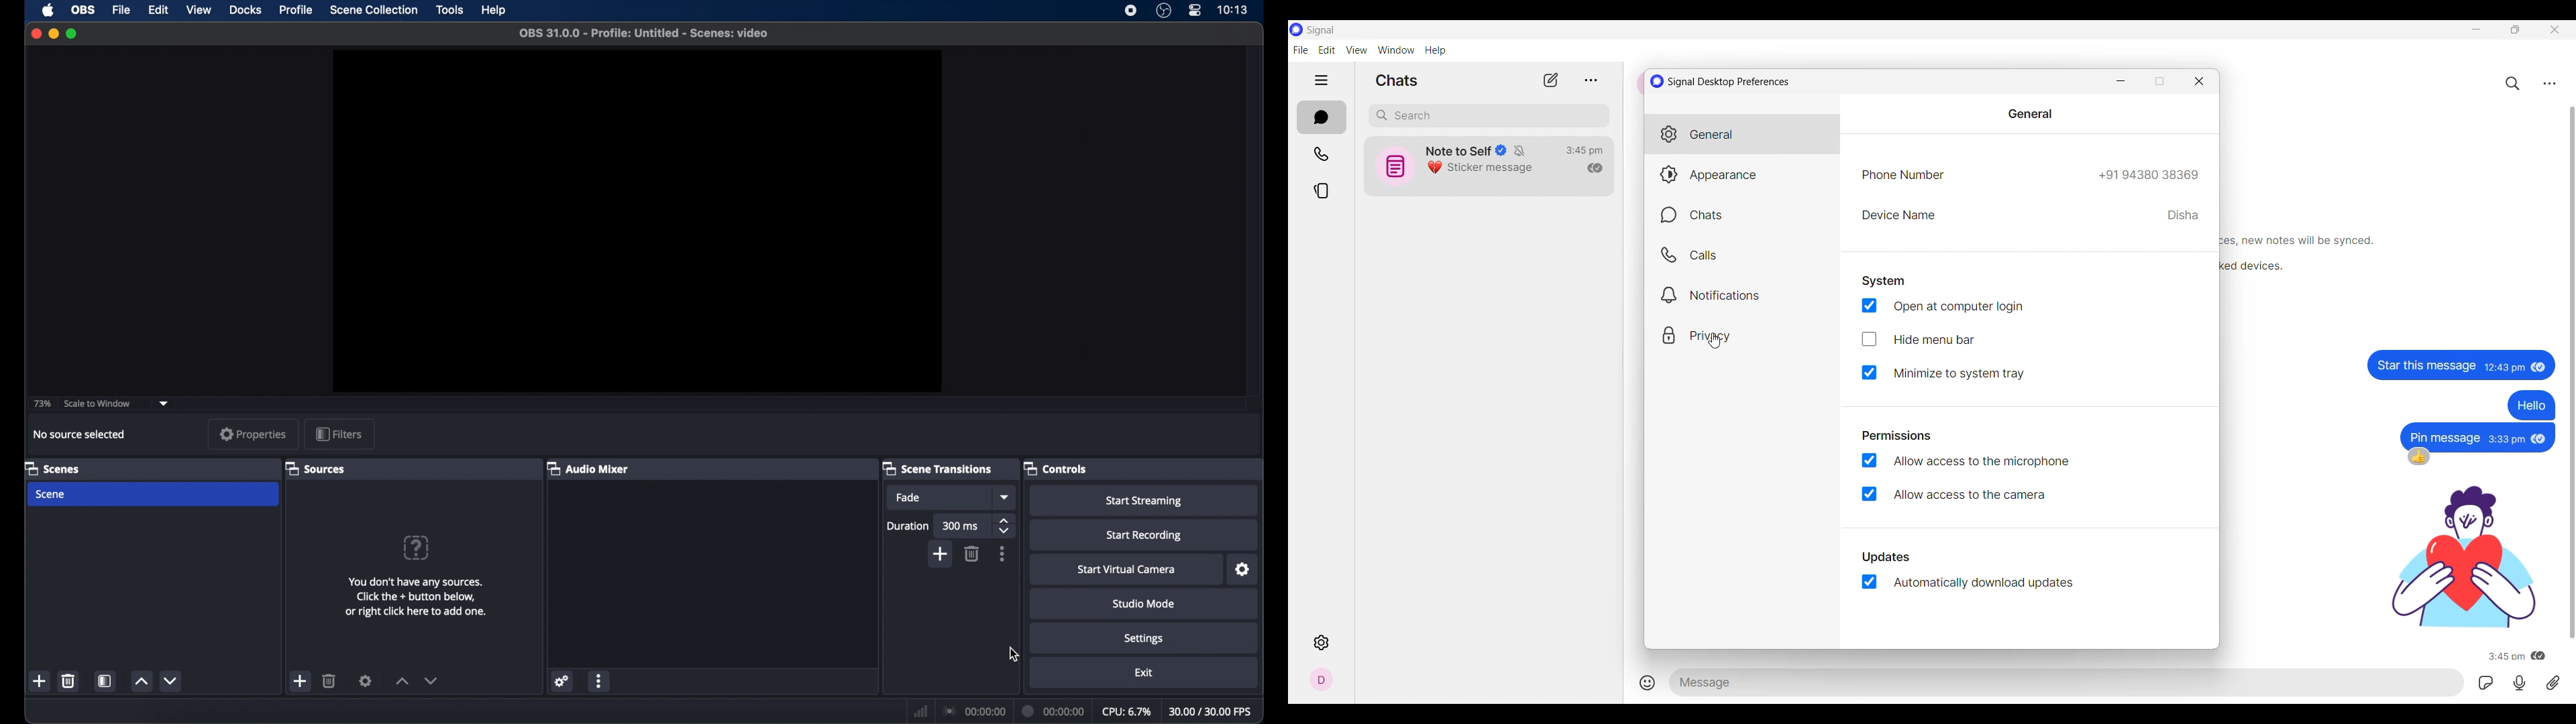 Image resolution: width=2576 pixels, height=728 pixels. What do you see at coordinates (2506, 656) in the screenshot?
I see `Time of  message` at bounding box center [2506, 656].